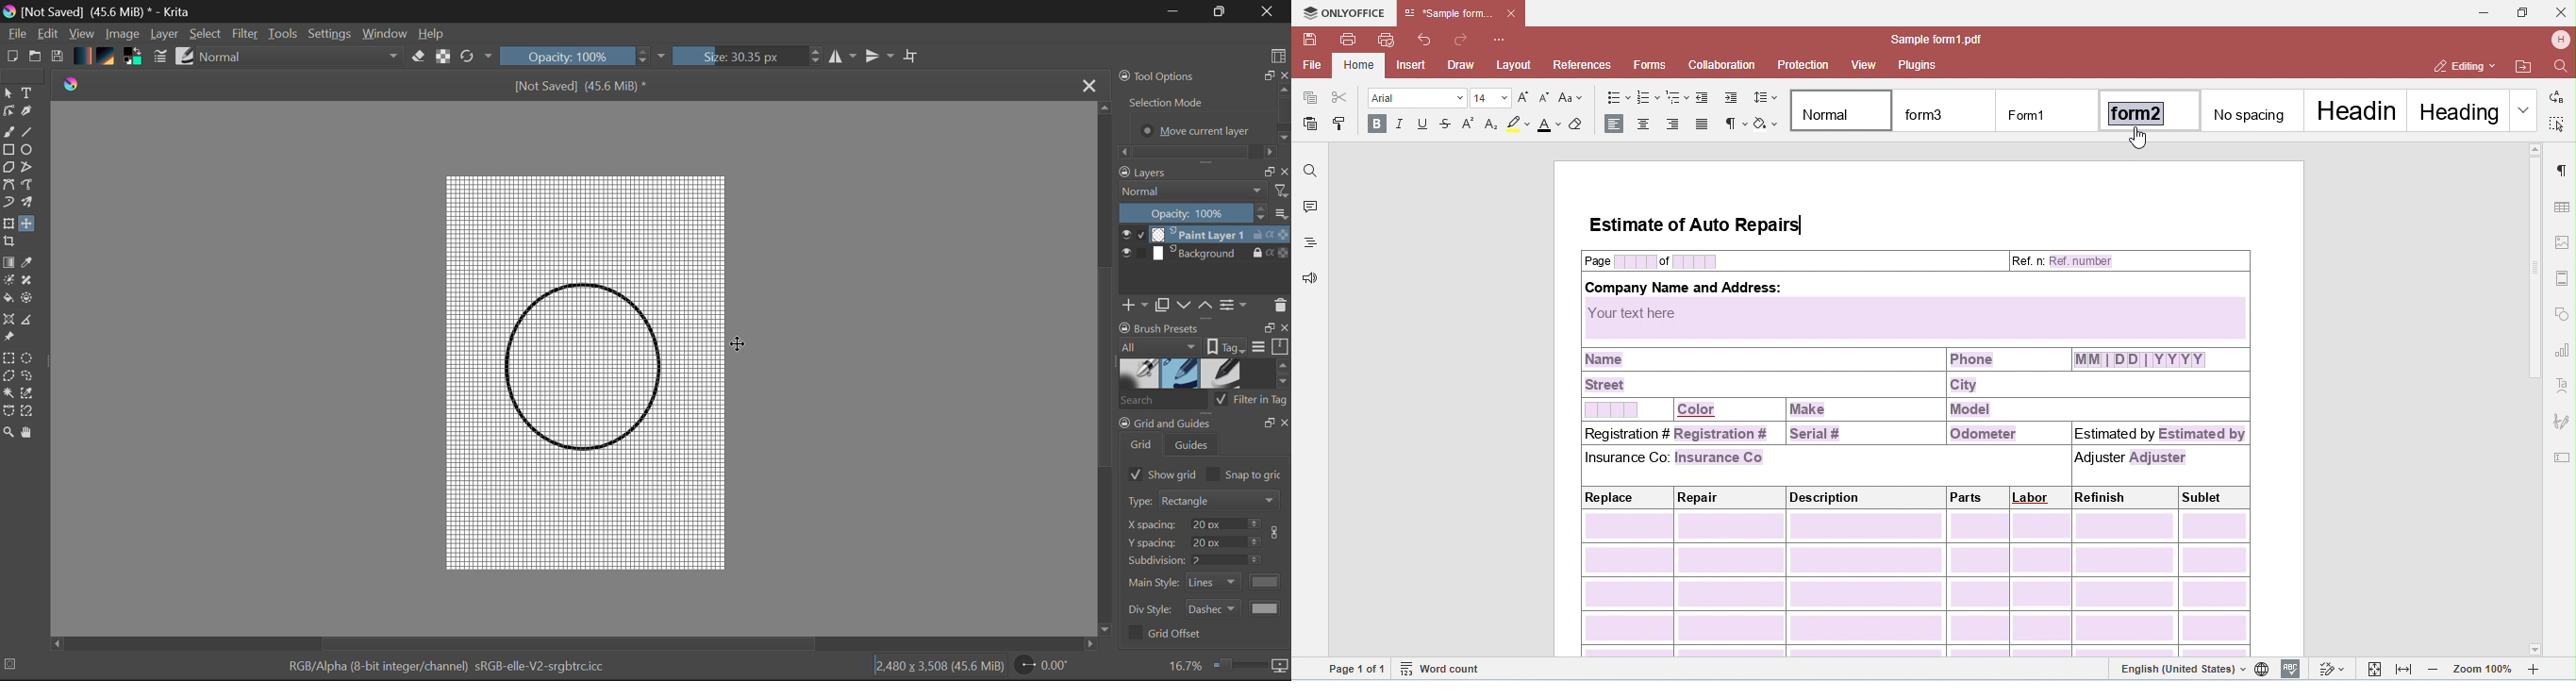 Image resolution: width=2576 pixels, height=700 pixels. I want to click on Rectangle, so click(8, 150).